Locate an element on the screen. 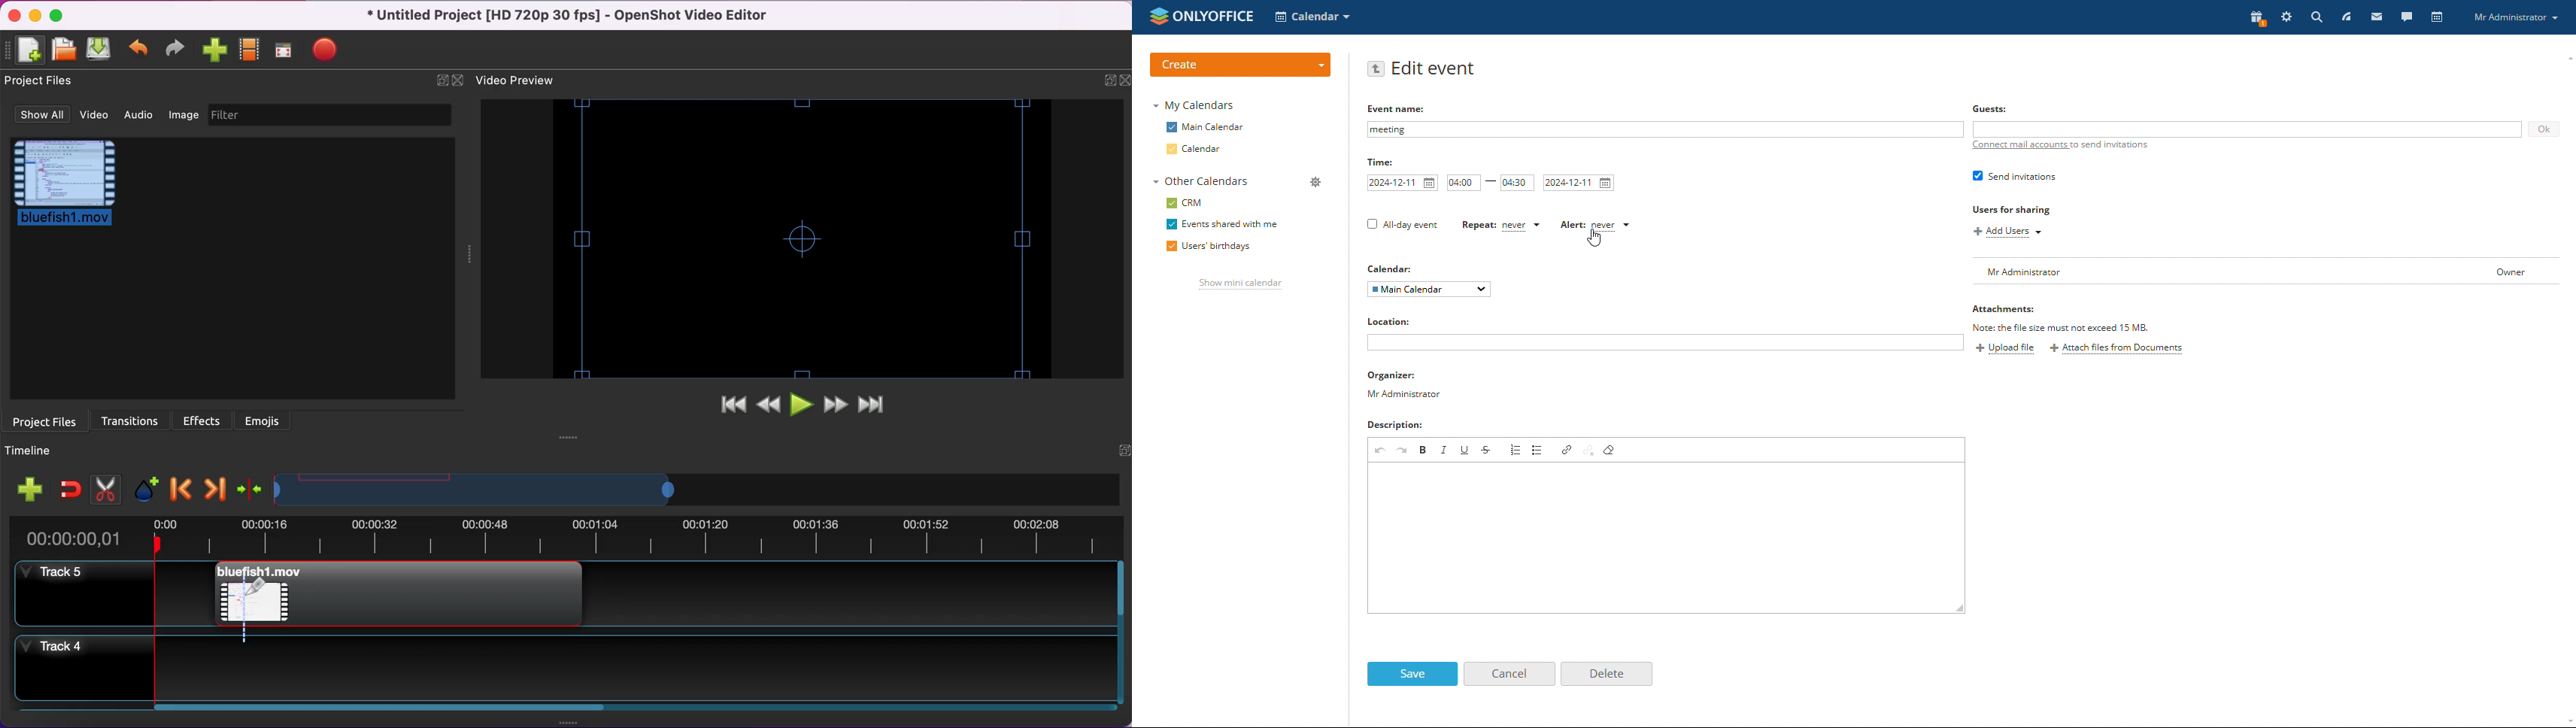 Image resolution: width=2576 pixels, height=728 pixels. timeline is located at coordinates (34, 451).